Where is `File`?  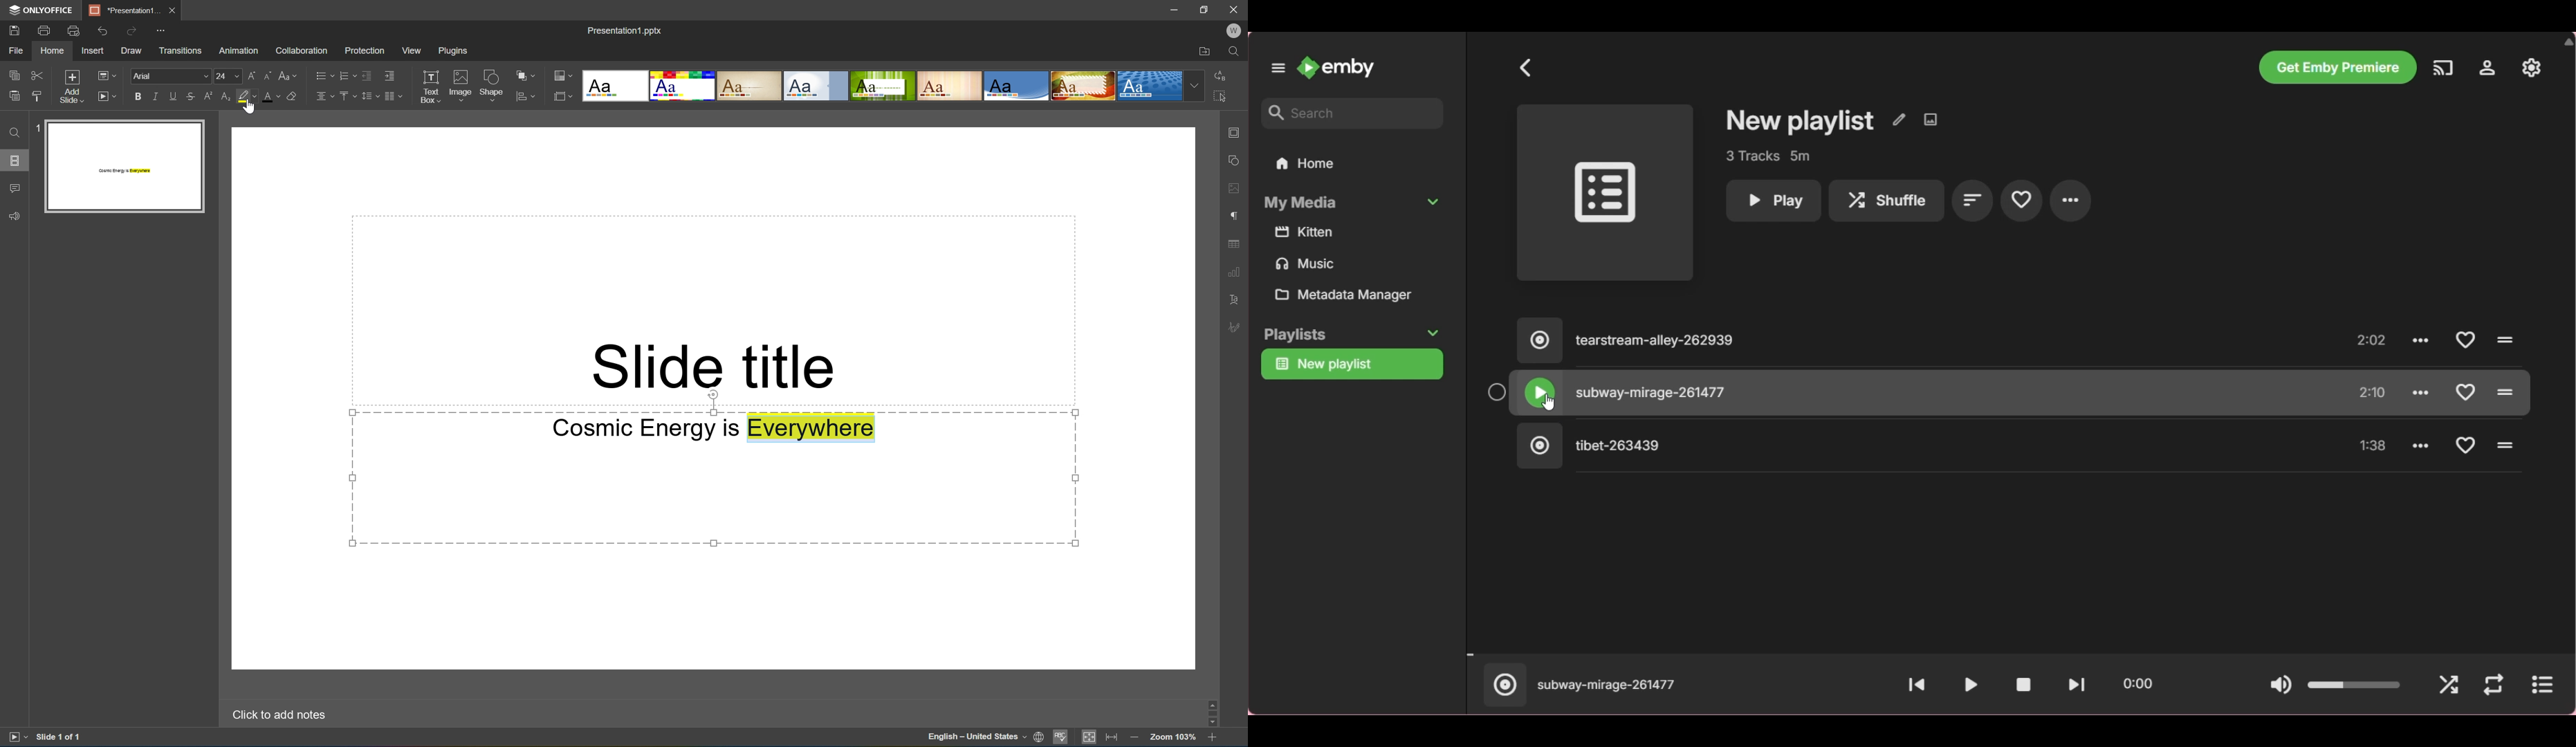
File is located at coordinates (16, 51).